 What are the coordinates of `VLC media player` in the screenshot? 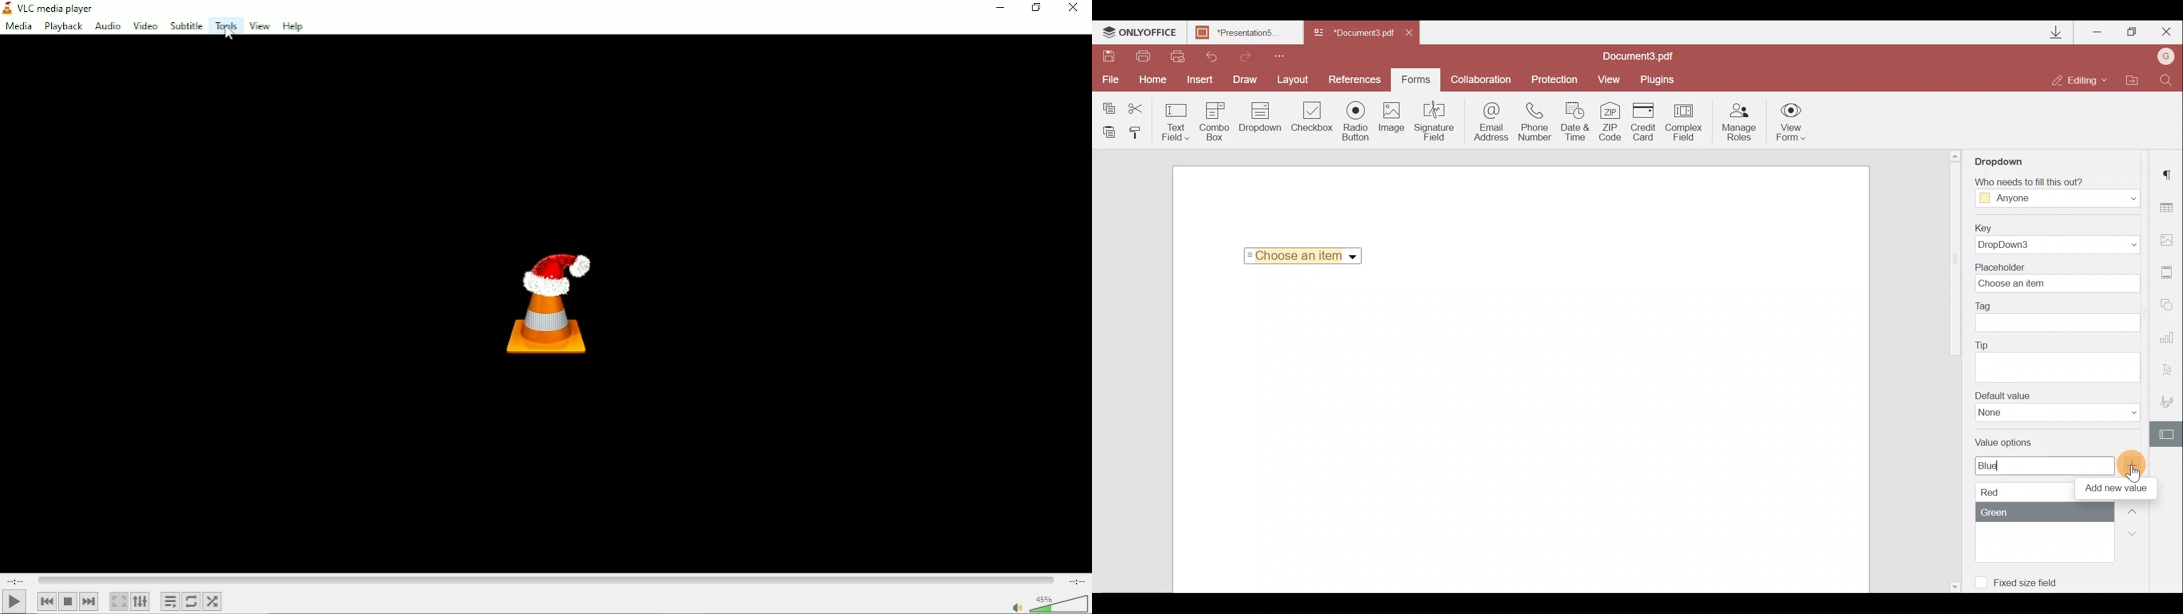 It's located at (50, 8).